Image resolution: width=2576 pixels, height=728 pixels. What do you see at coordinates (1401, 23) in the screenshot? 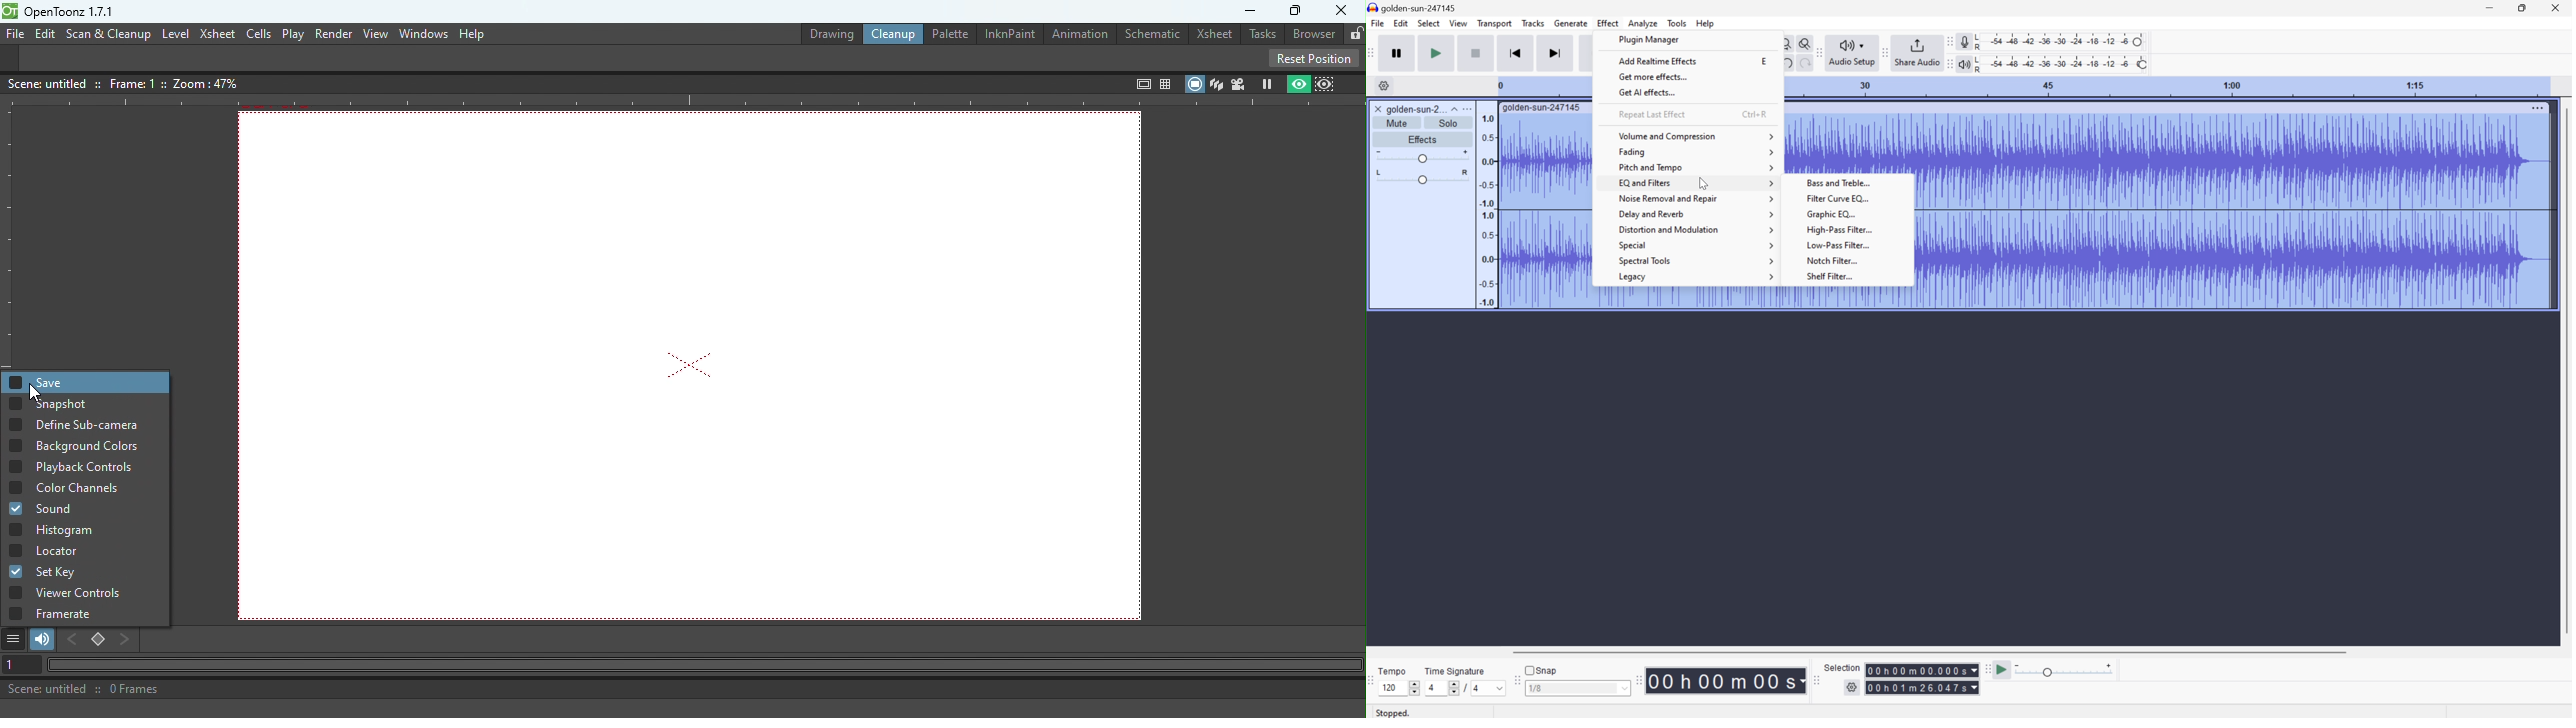
I see `Edit` at bounding box center [1401, 23].